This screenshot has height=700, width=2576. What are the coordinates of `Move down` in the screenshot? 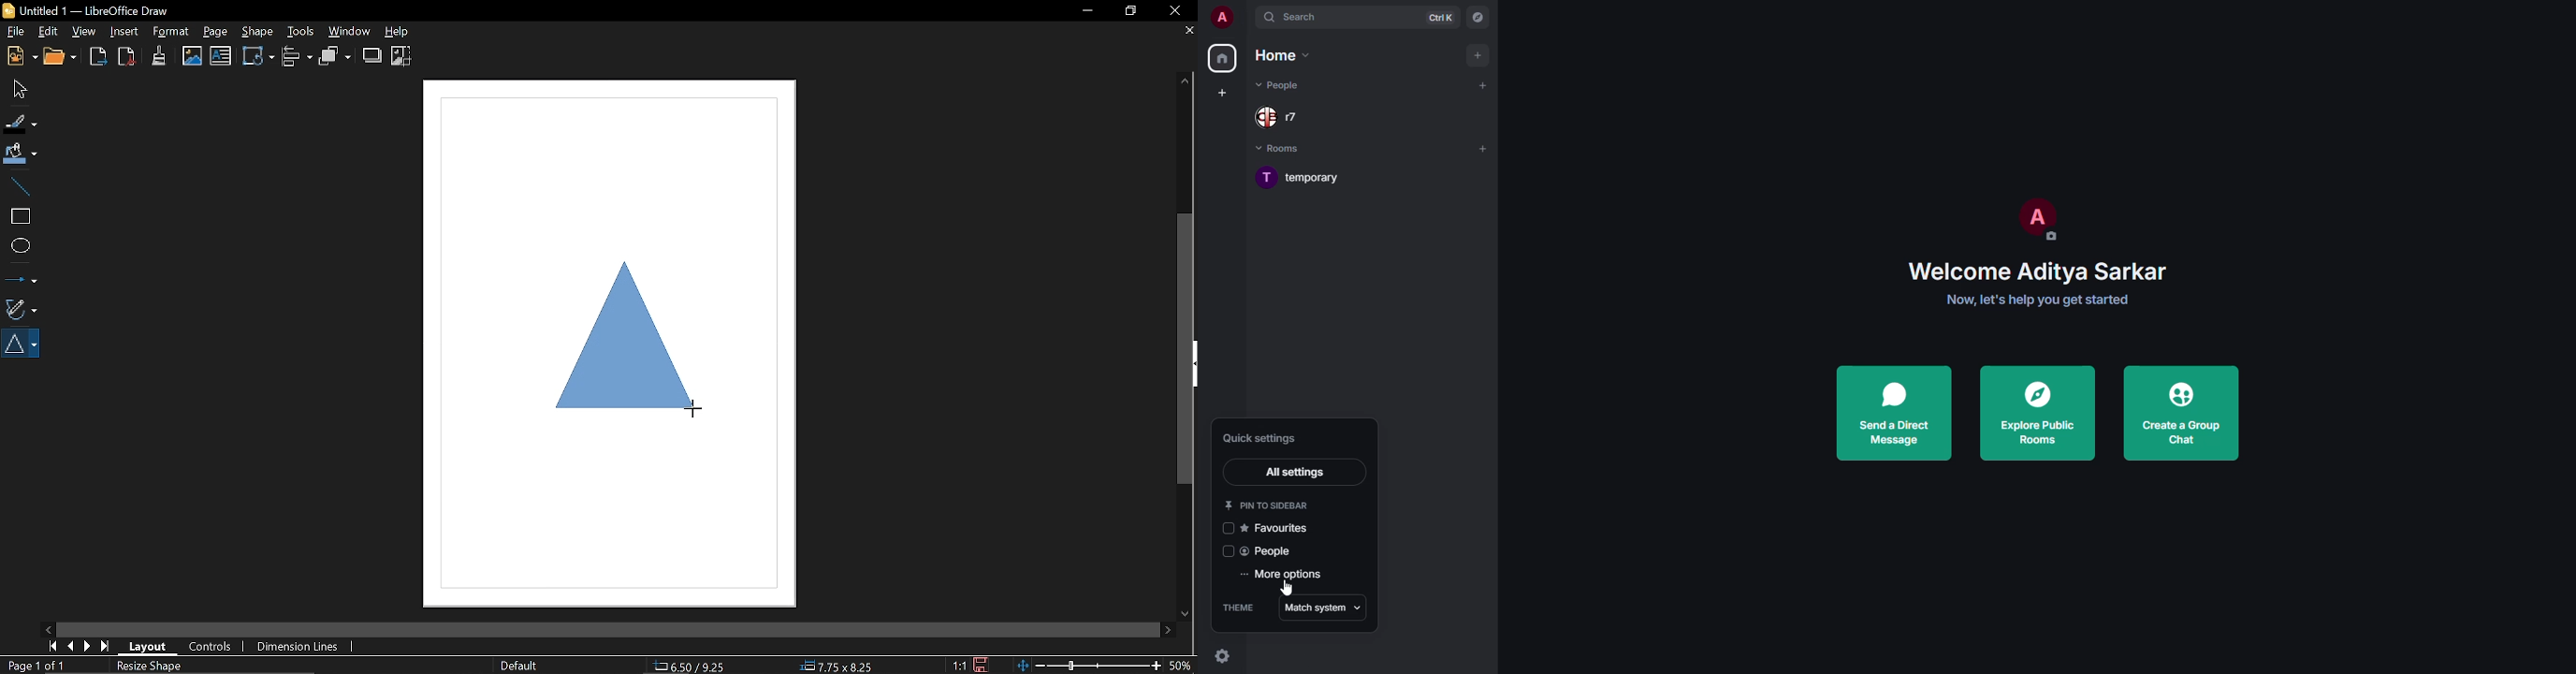 It's located at (1183, 613).